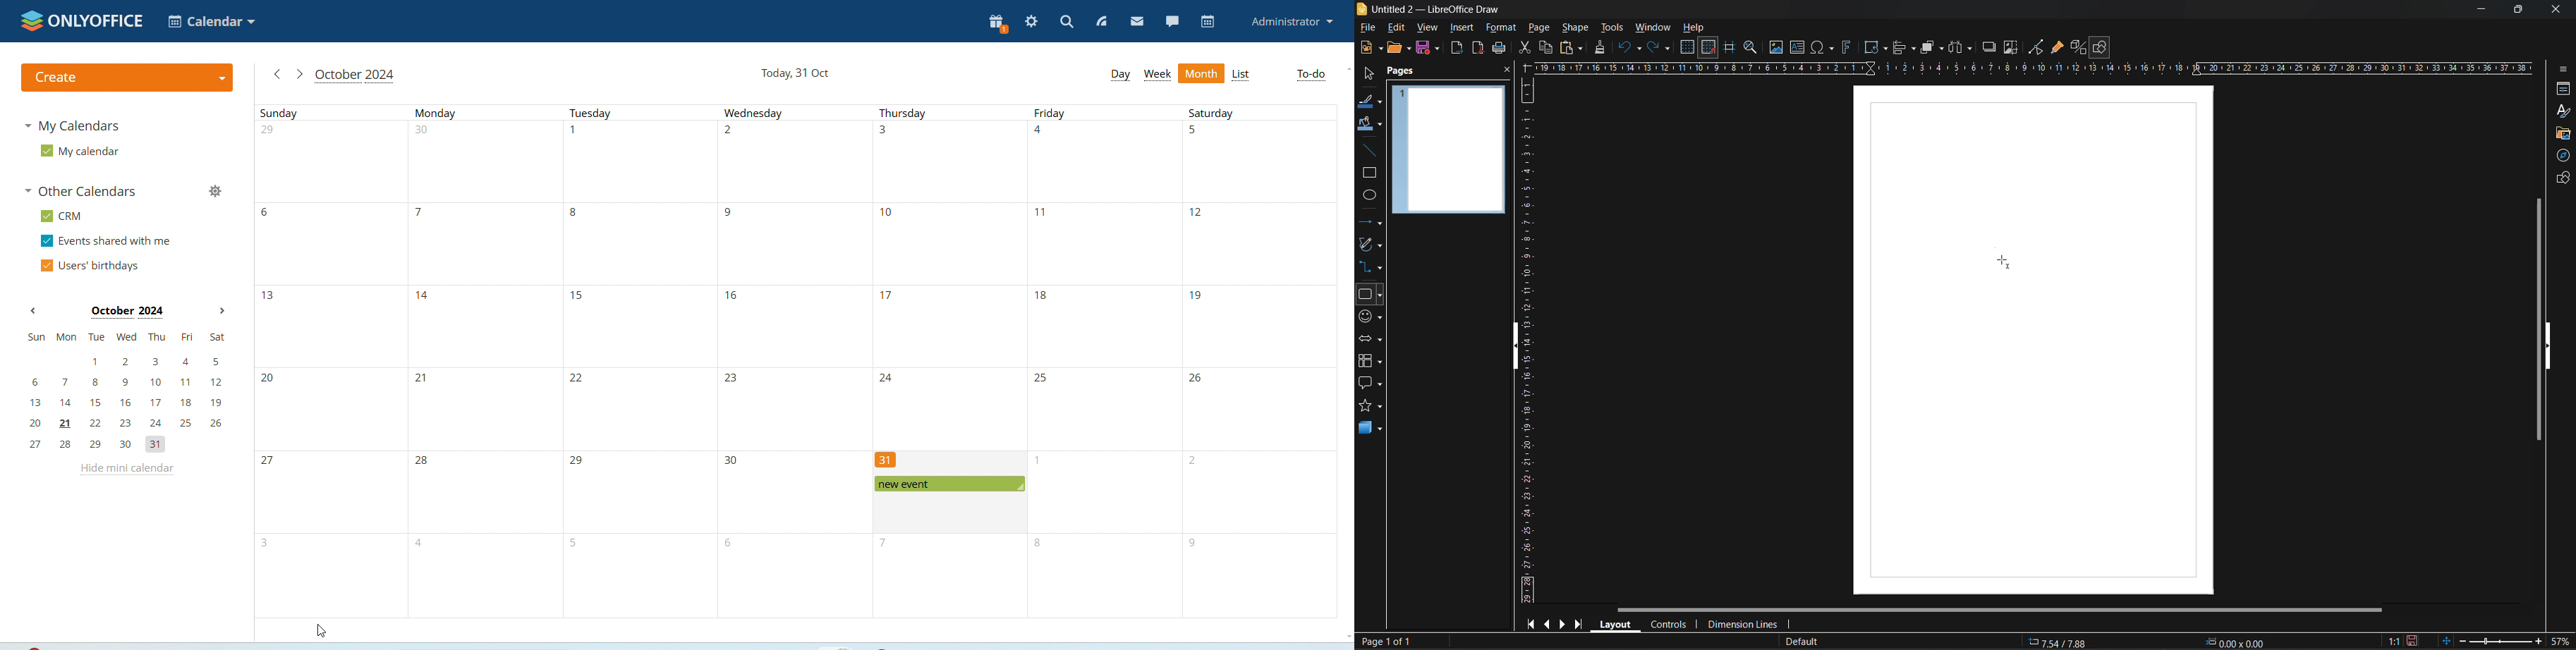 The width and height of the screenshot is (2576, 672). Describe the element at coordinates (1370, 123) in the screenshot. I see `fill color` at that location.